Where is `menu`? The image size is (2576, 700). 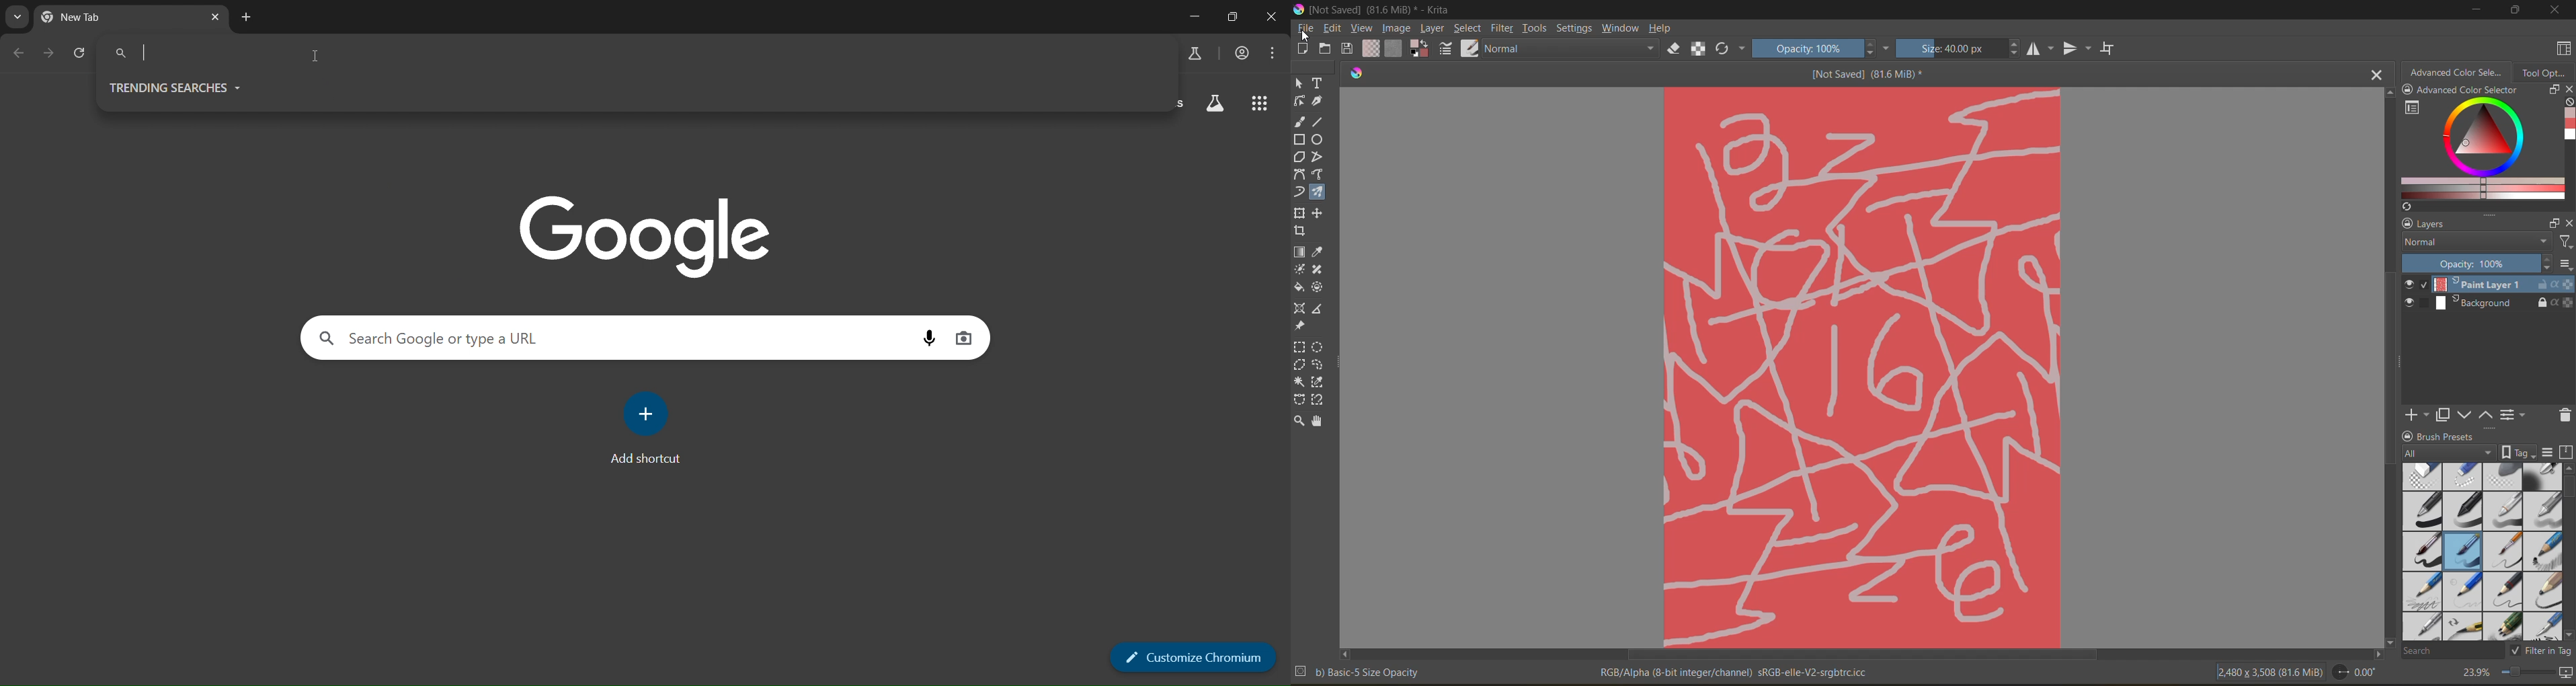
menu is located at coordinates (1273, 54).